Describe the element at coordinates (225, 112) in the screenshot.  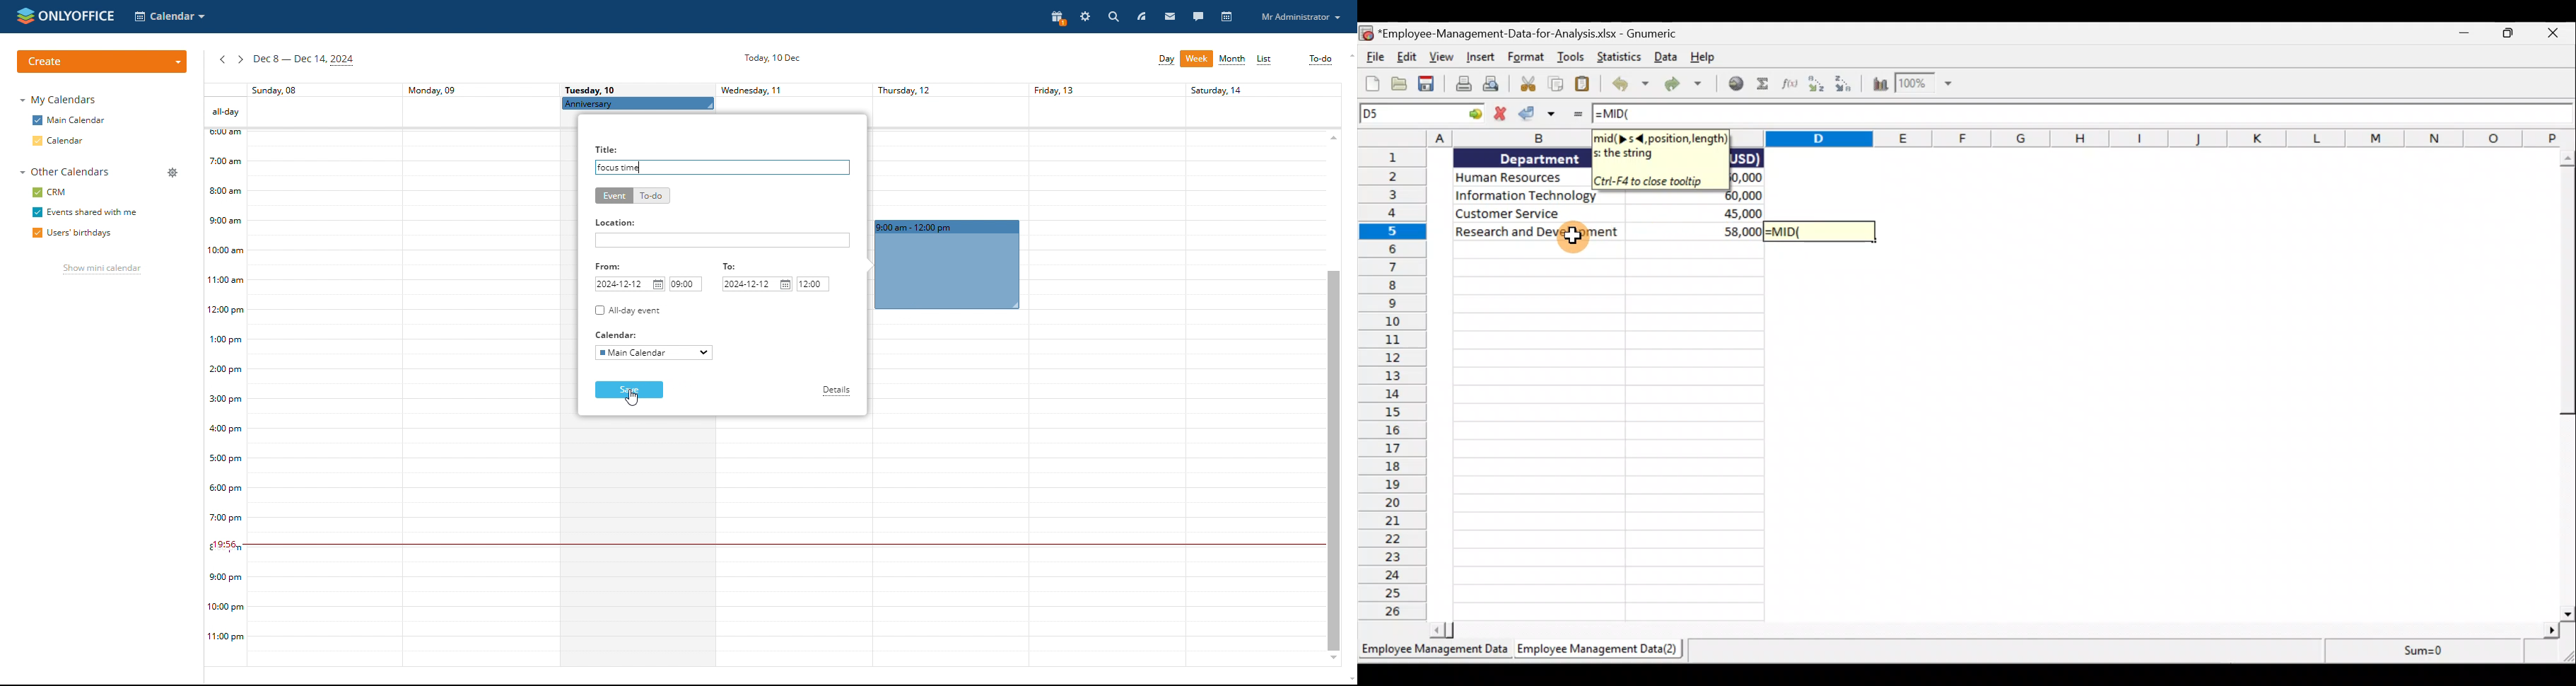
I see `all-day events` at that location.